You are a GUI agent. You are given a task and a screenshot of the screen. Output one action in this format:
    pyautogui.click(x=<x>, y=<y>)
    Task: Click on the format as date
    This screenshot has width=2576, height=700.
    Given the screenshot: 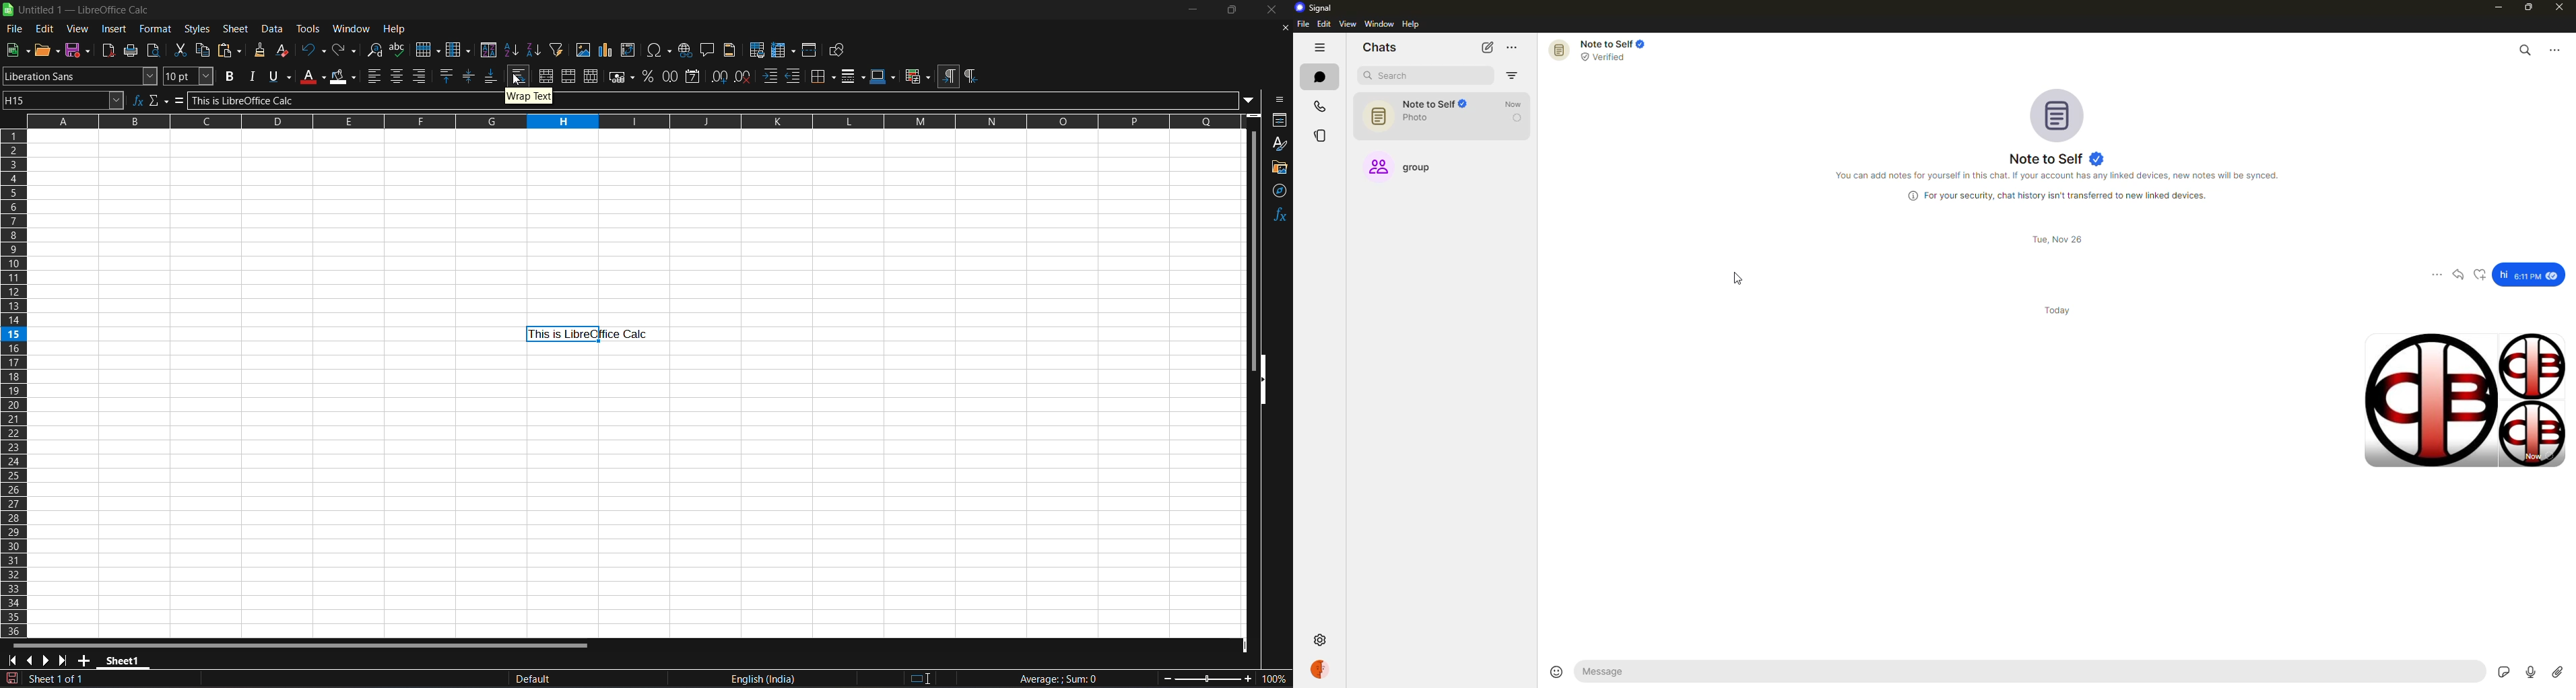 What is the action you would take?
    pyautogui.click(x=694, y=77)
    